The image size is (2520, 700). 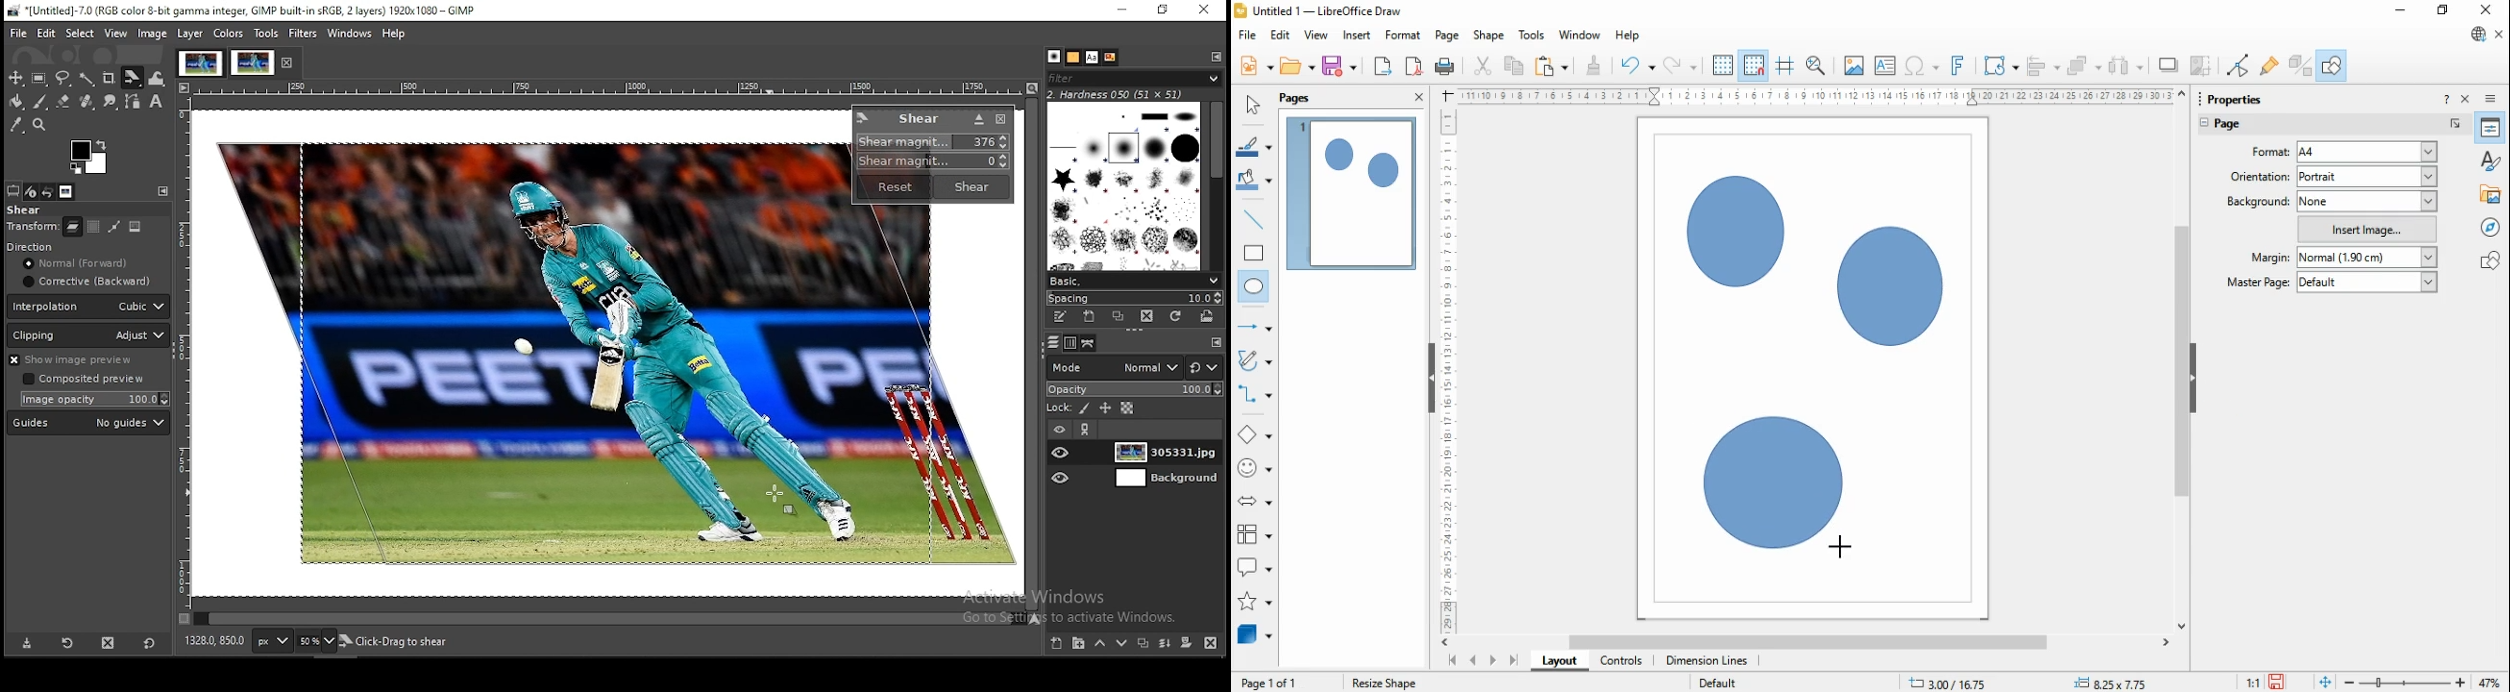 What do you see at coordinates (1255, 327) in the screenshot?
I see `line and arrows` at bounding box center [1255, 327].